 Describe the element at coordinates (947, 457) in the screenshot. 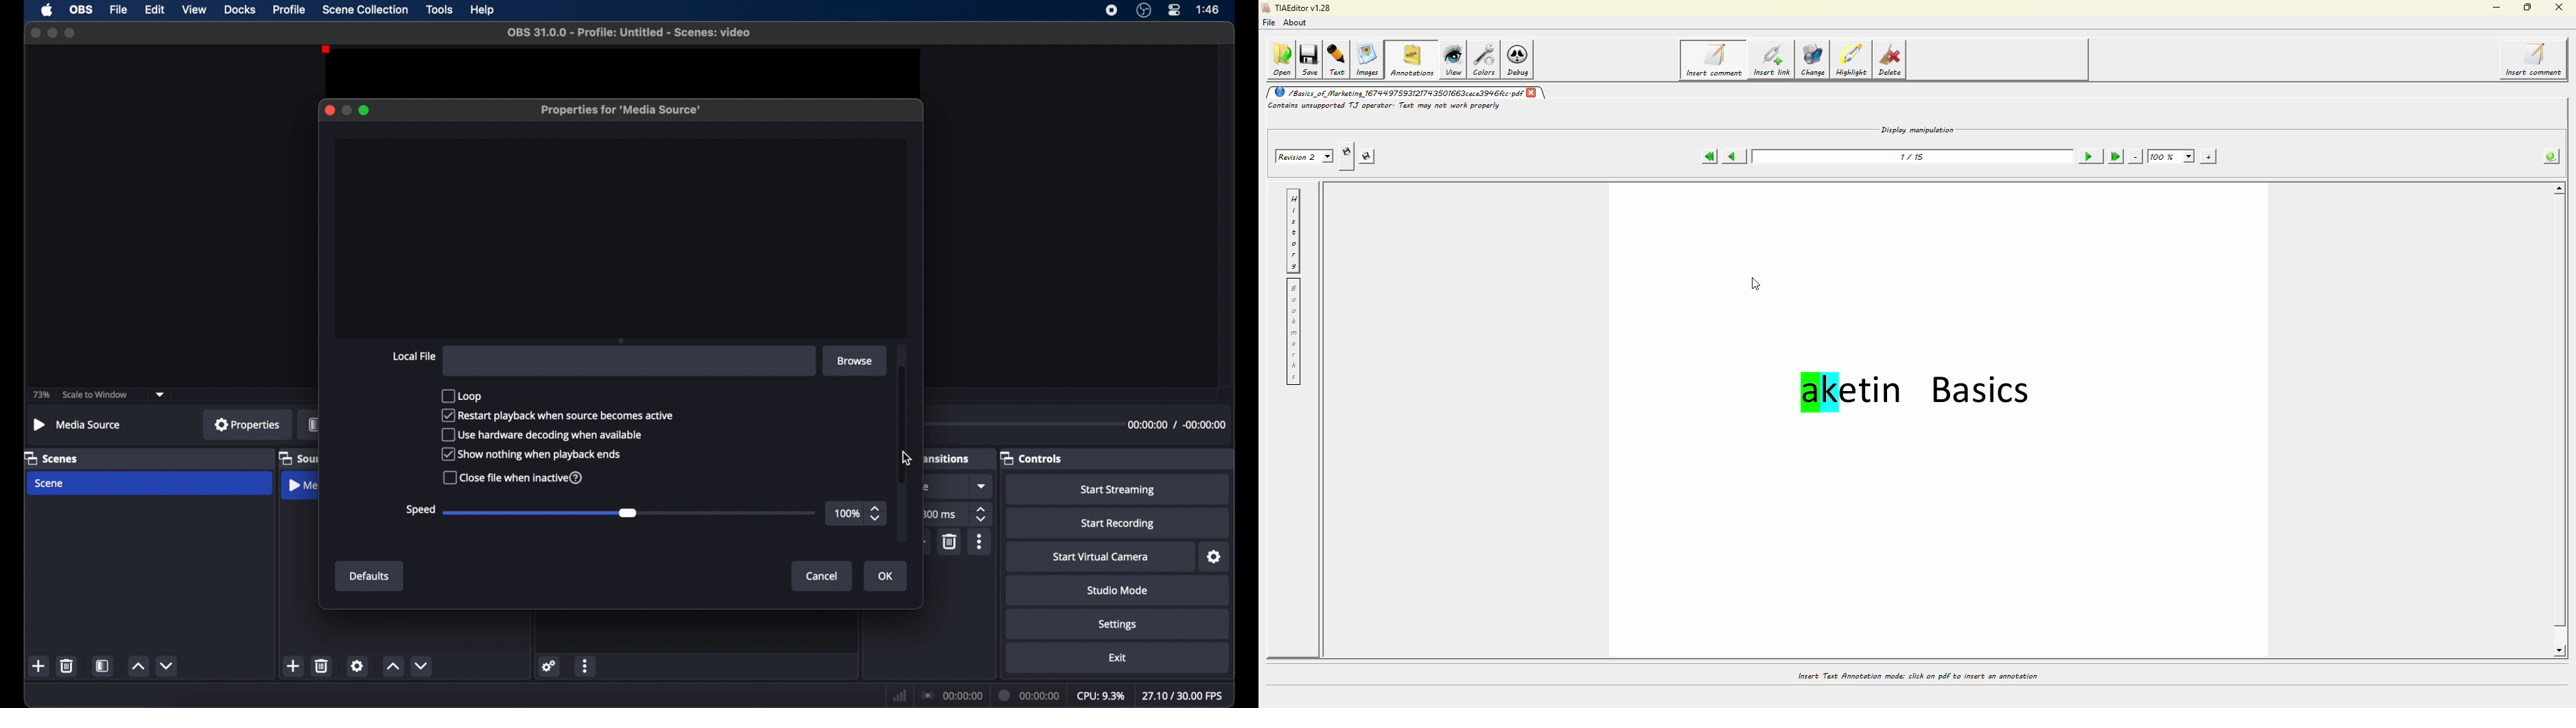

I see `obscure label` at that location.